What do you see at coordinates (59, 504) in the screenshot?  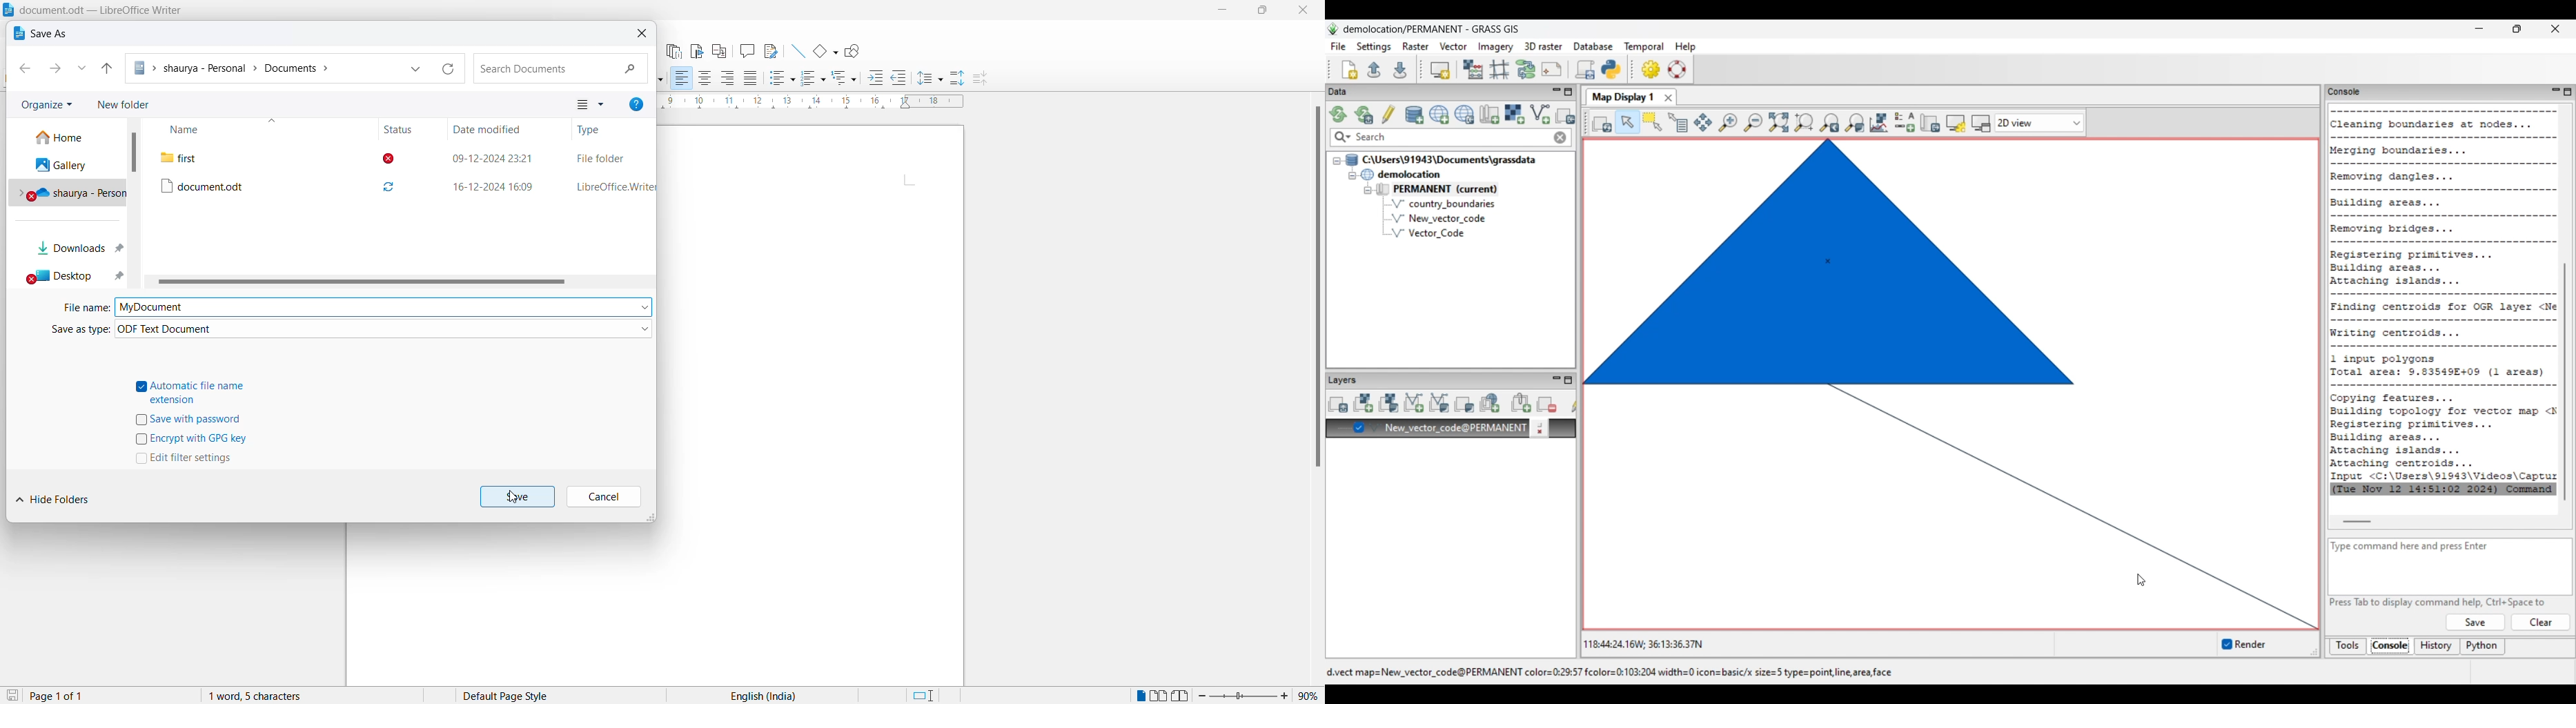 I see `hide folders button` at bounding box center [59, 504].